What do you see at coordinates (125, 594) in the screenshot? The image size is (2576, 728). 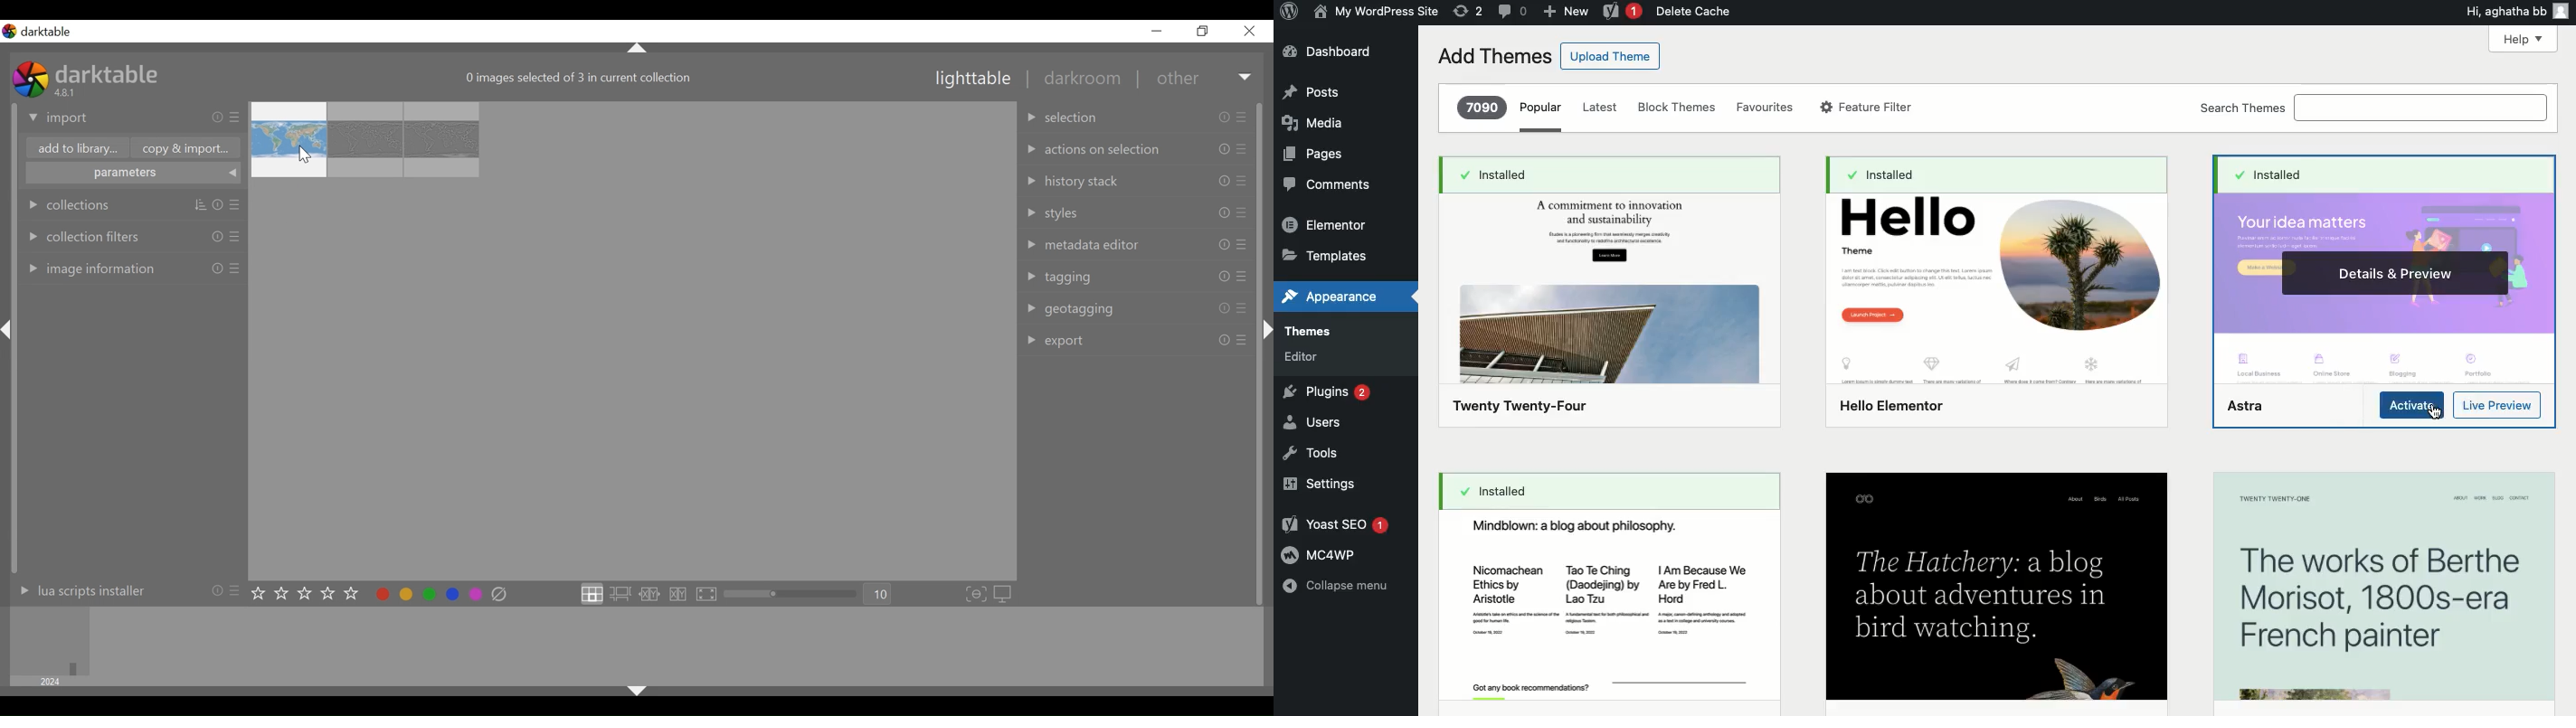 I see `lua scripts installer` at bounding box center [125, 594].